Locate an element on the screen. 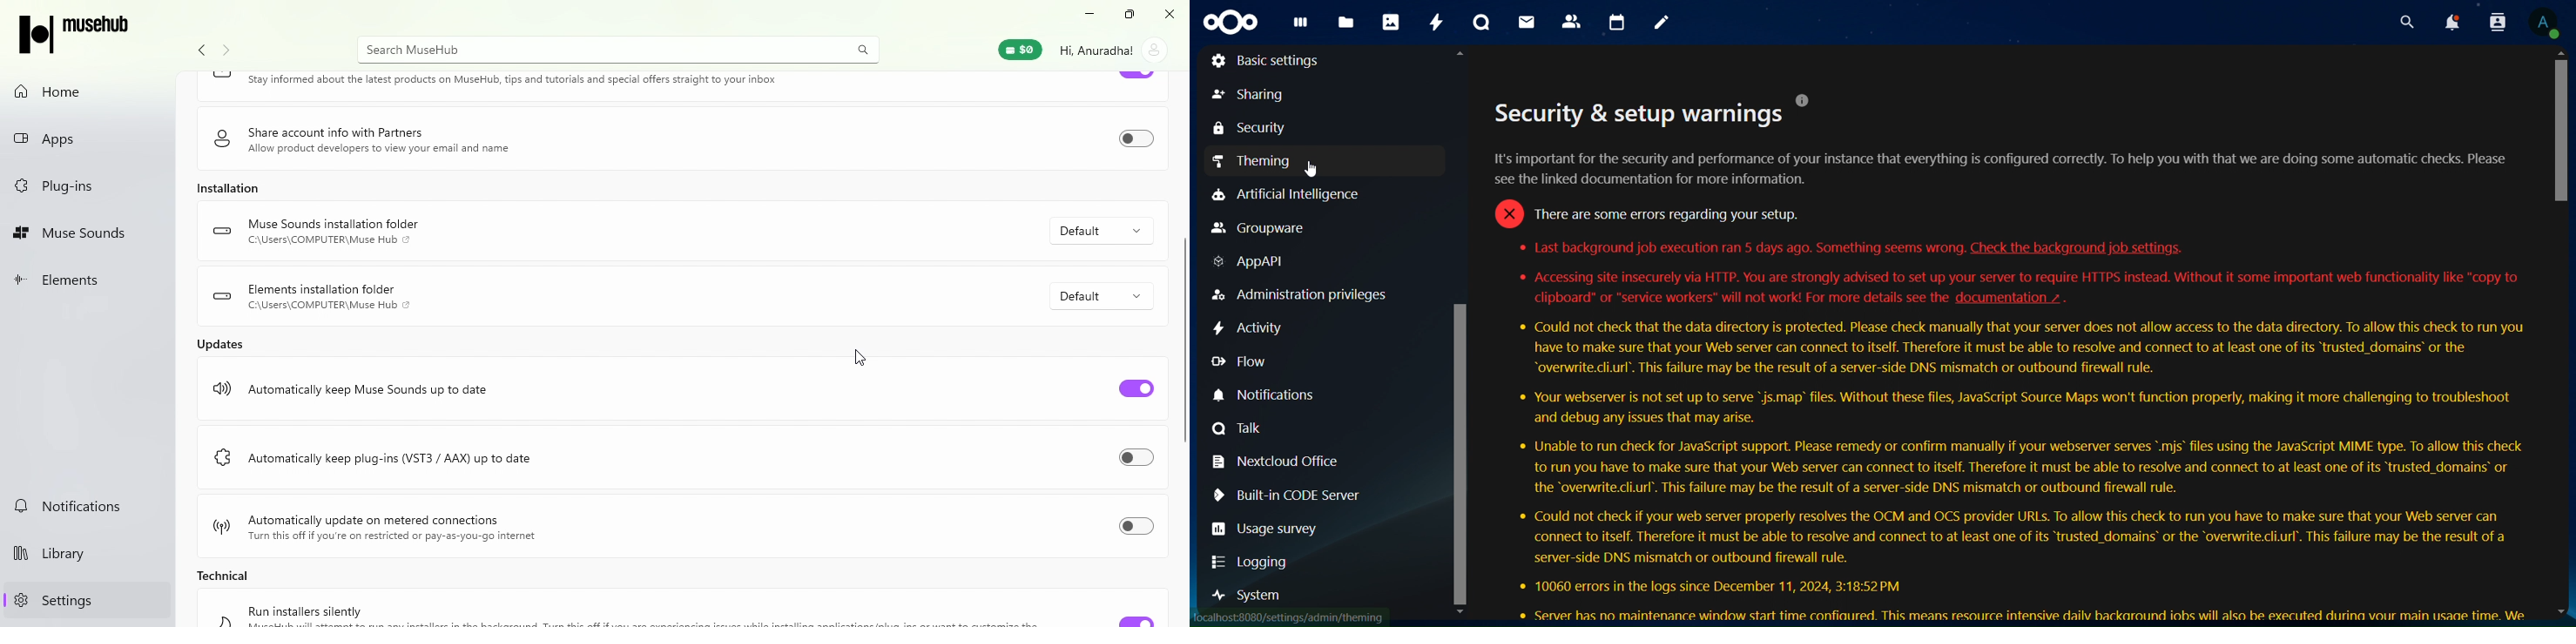 The image size is (2576, 644). Muse Sounds is located at coordinates (85, 234).